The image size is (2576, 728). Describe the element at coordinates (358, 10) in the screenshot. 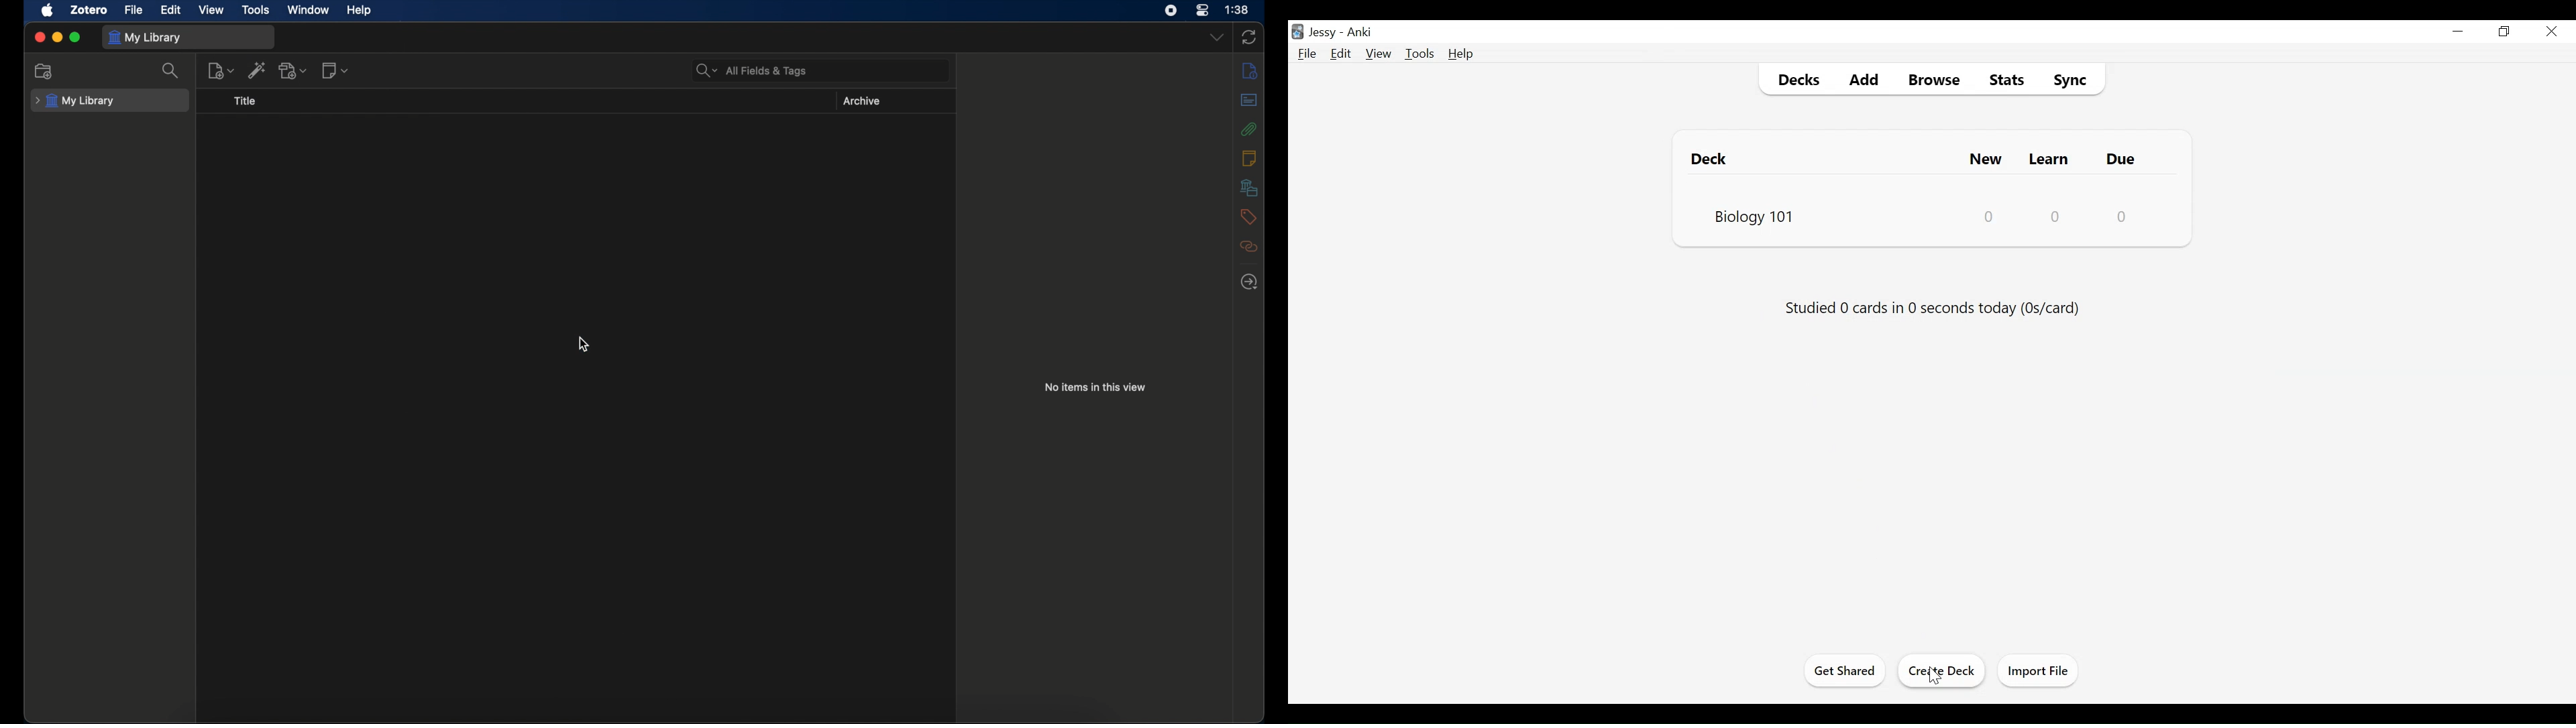

I see `help` at that location.